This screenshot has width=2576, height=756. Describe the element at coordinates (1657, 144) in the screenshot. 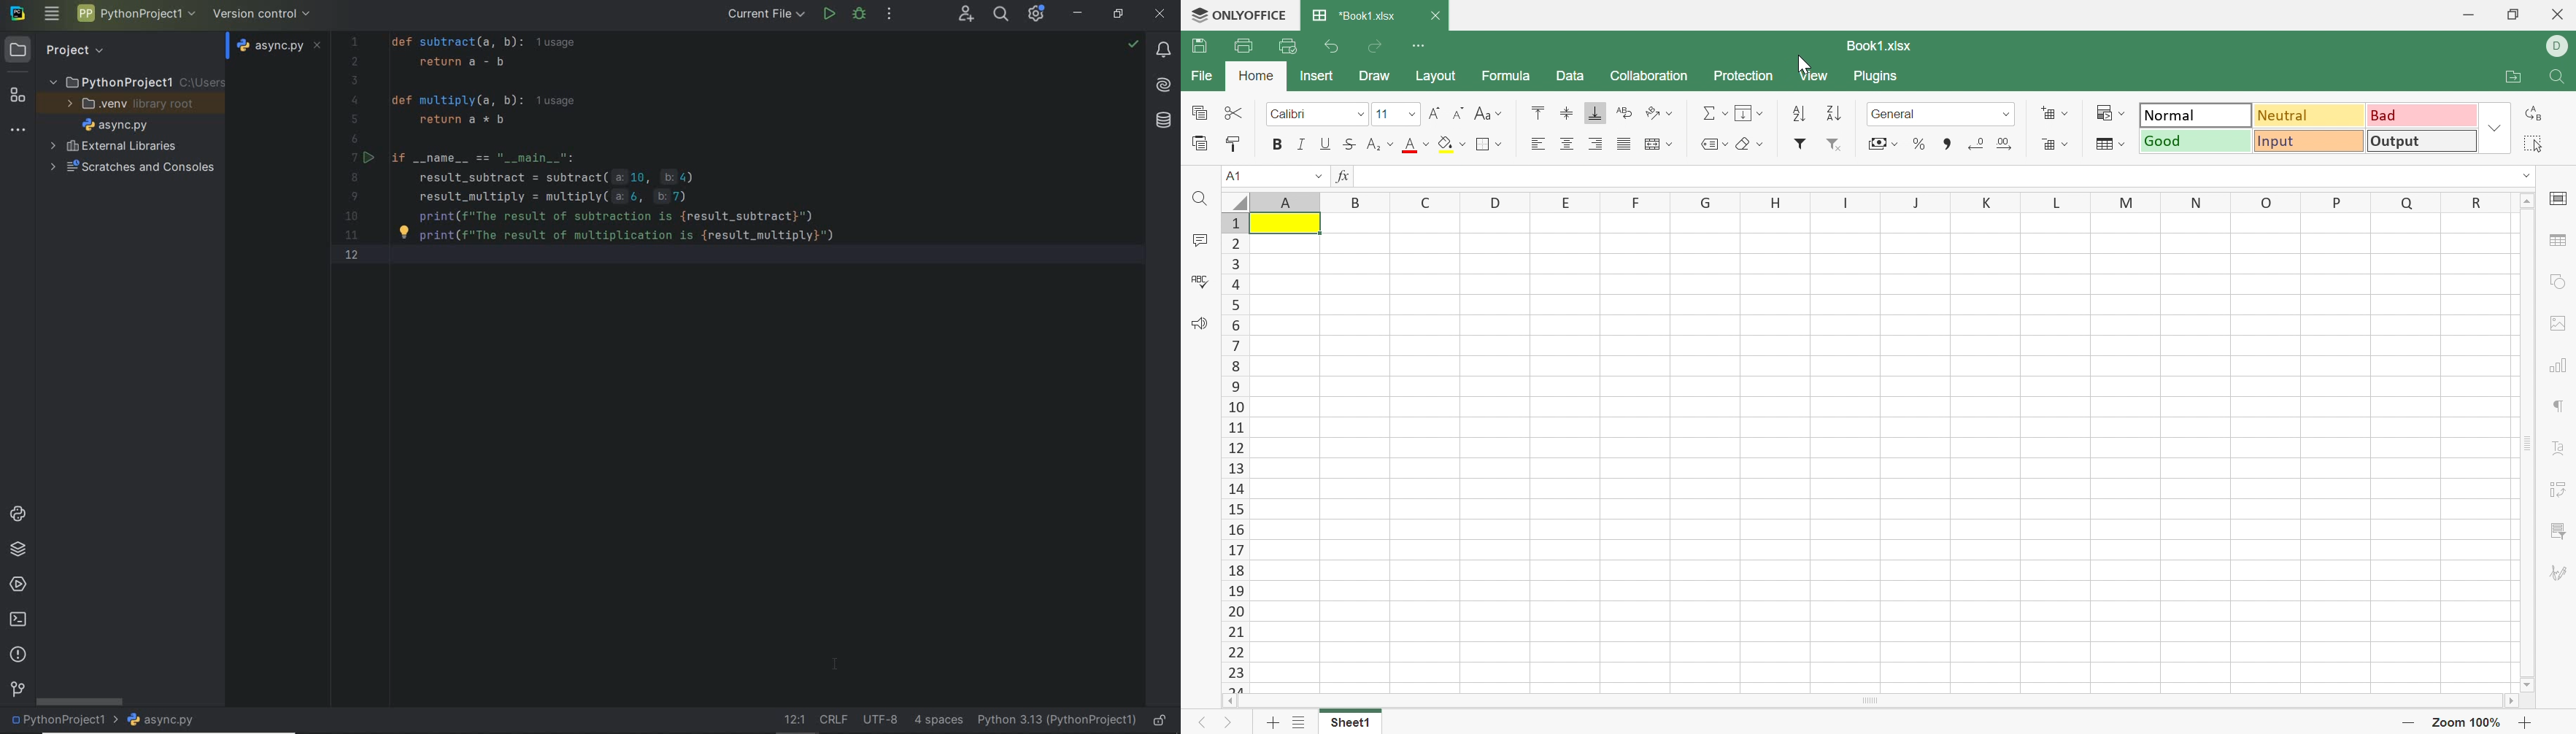

I see `Merge and center` at that location.